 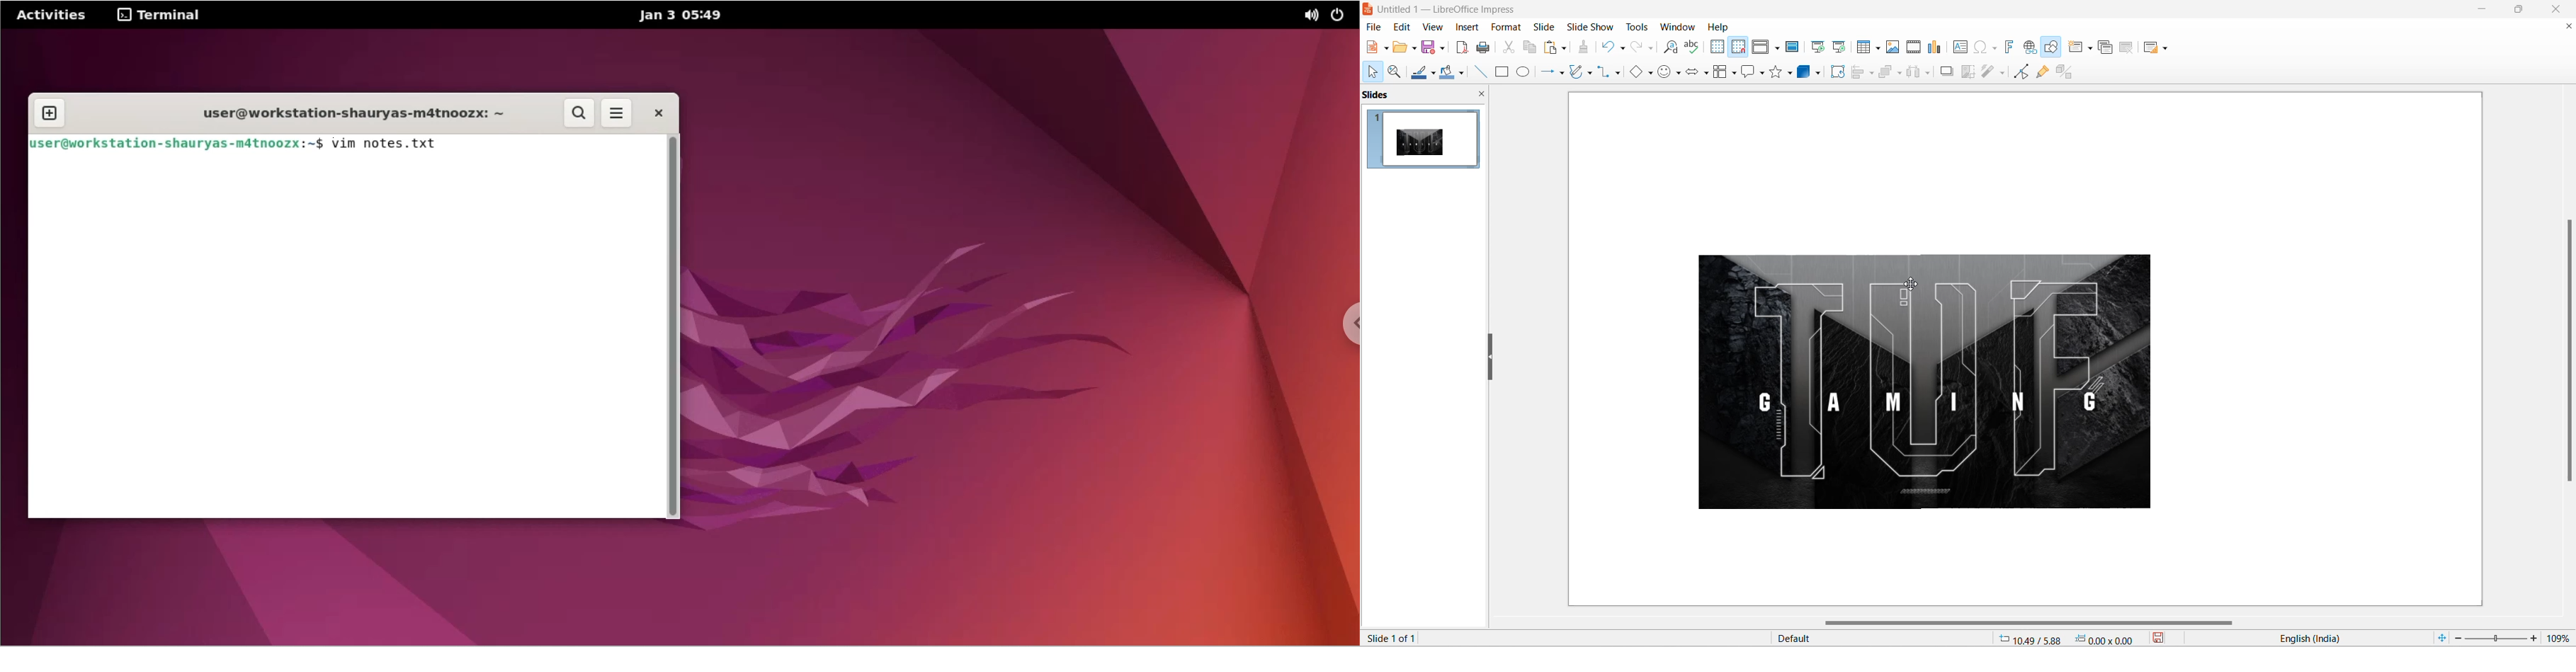 What do you see at coordinates (1859, 72) in the screenshot?
I see `align` at bounding box center [1859, 72].